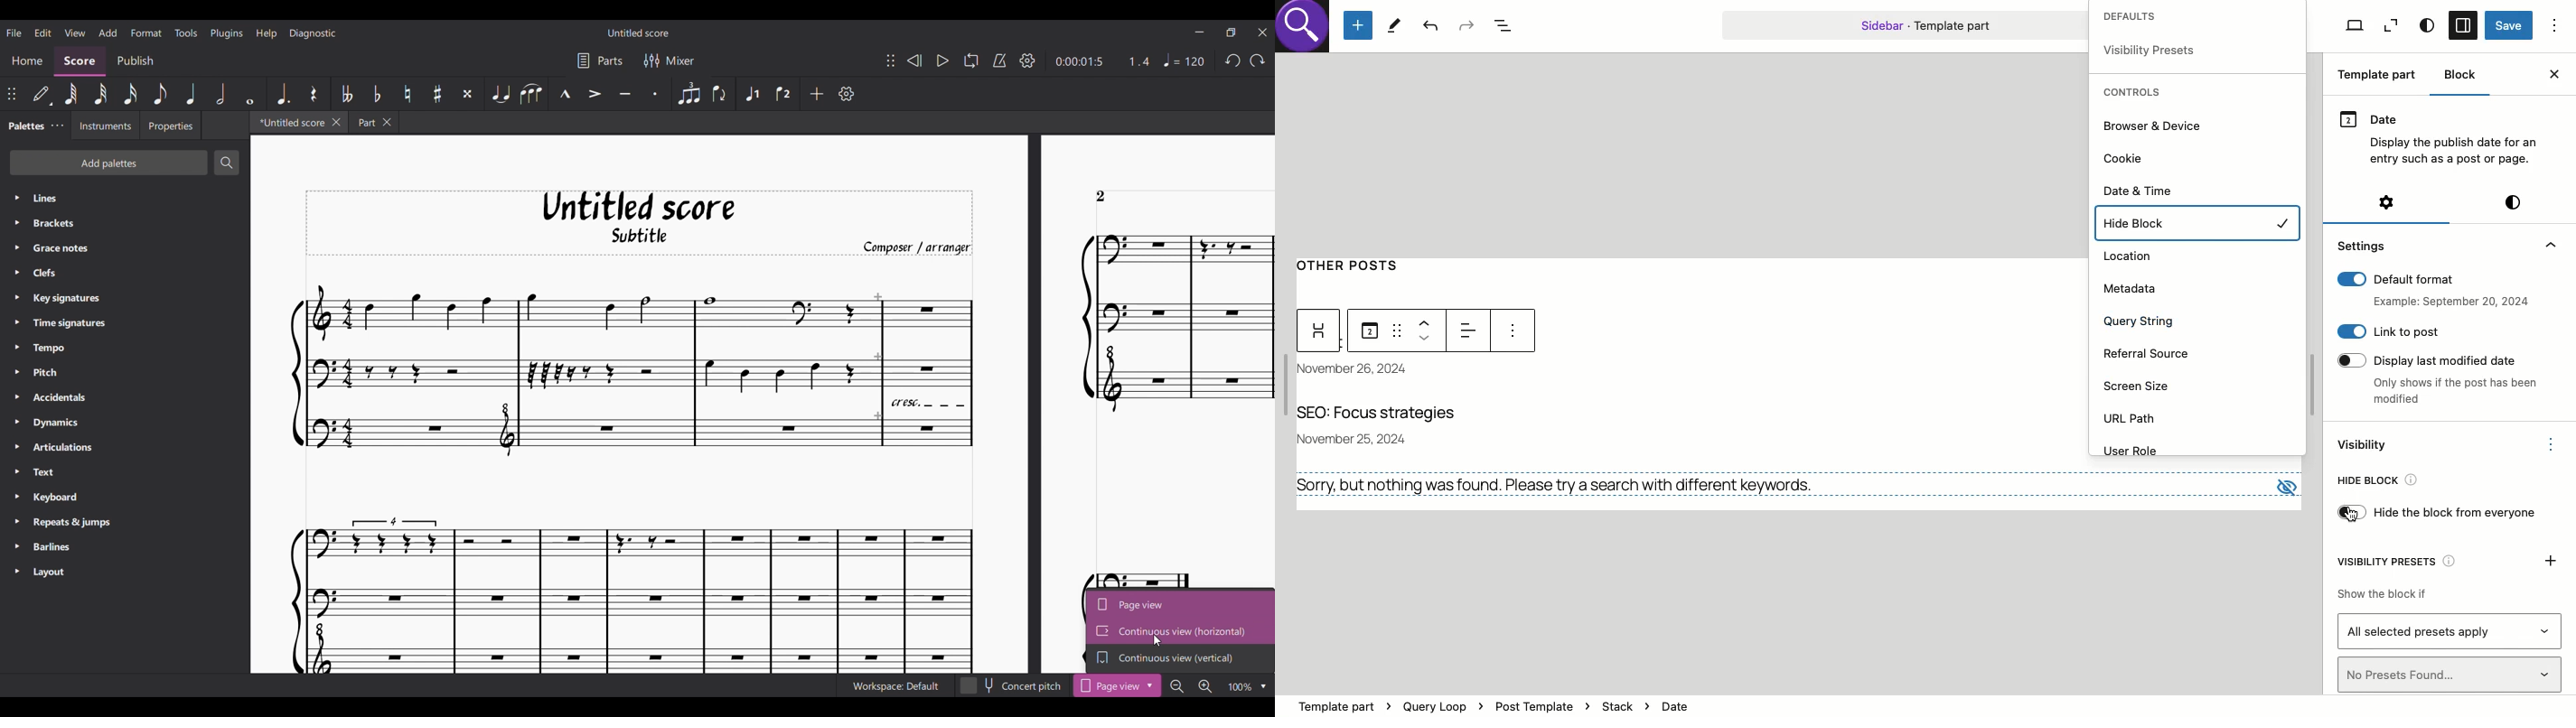 The image size is (2576, 728). Describe the element at coordinates (660, 469) in the screenshot. I see `Current score` at that location.